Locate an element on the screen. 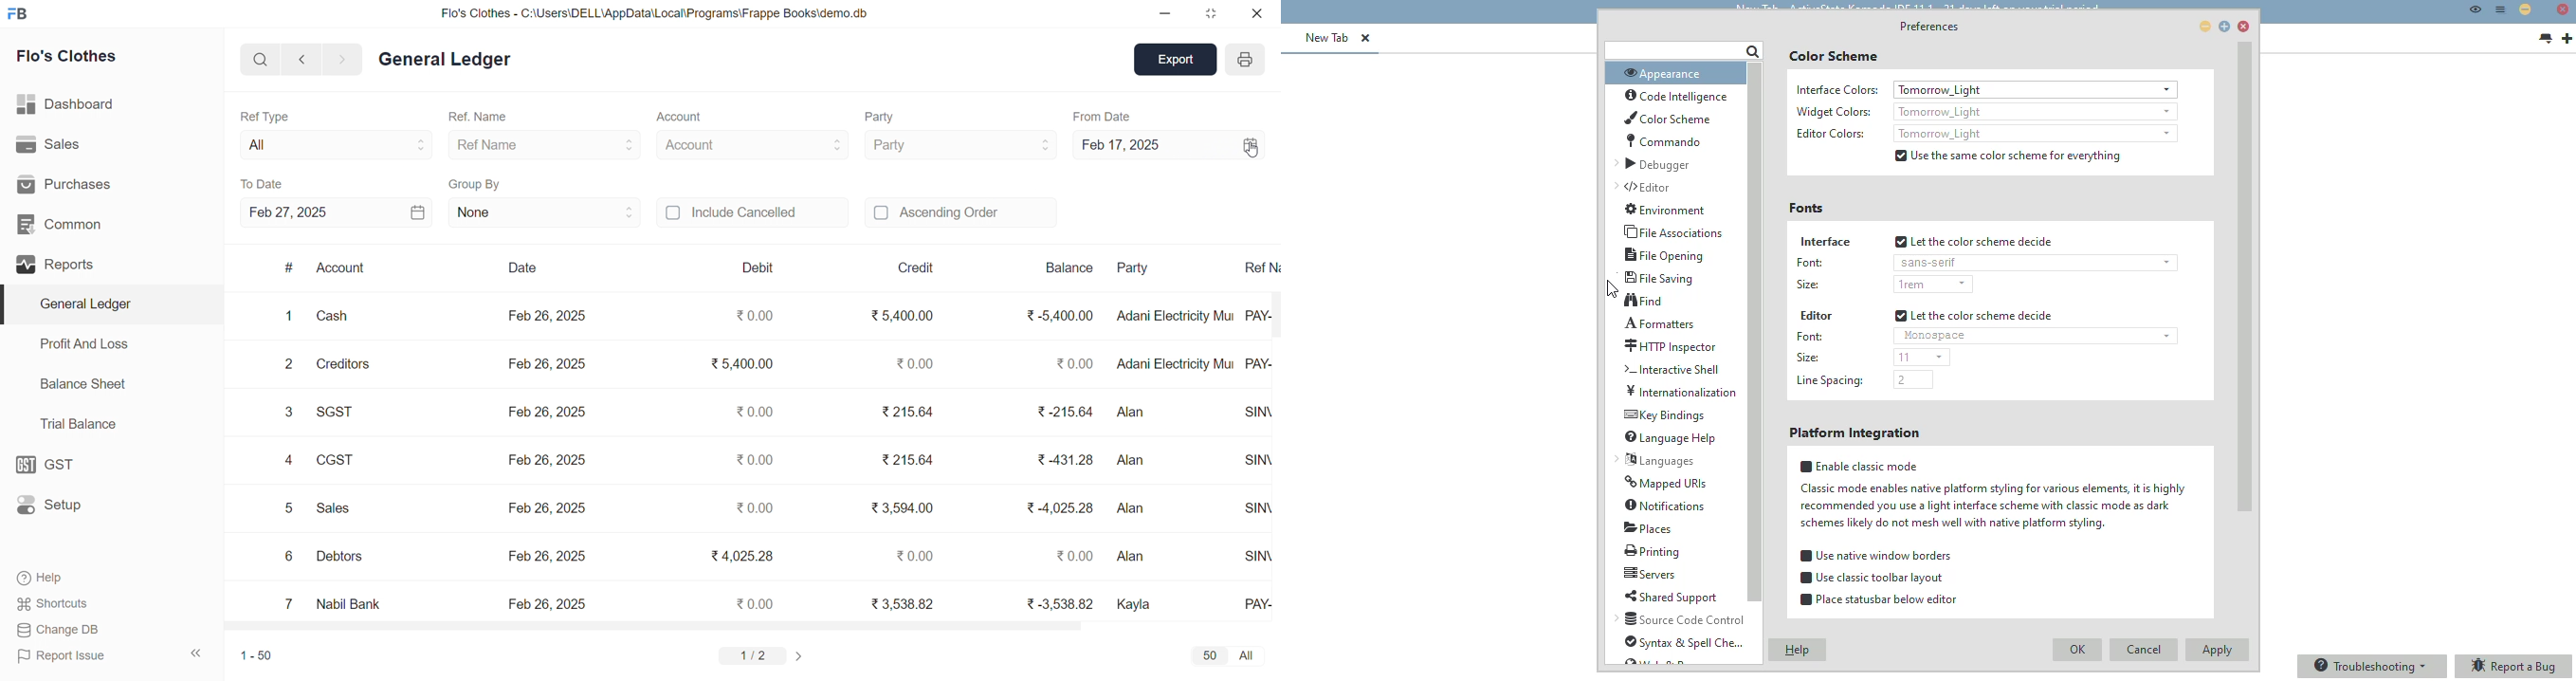 This screenshot has width=2576, height=700. ₹ 3,594.00 is located at coordinates (904, 506).